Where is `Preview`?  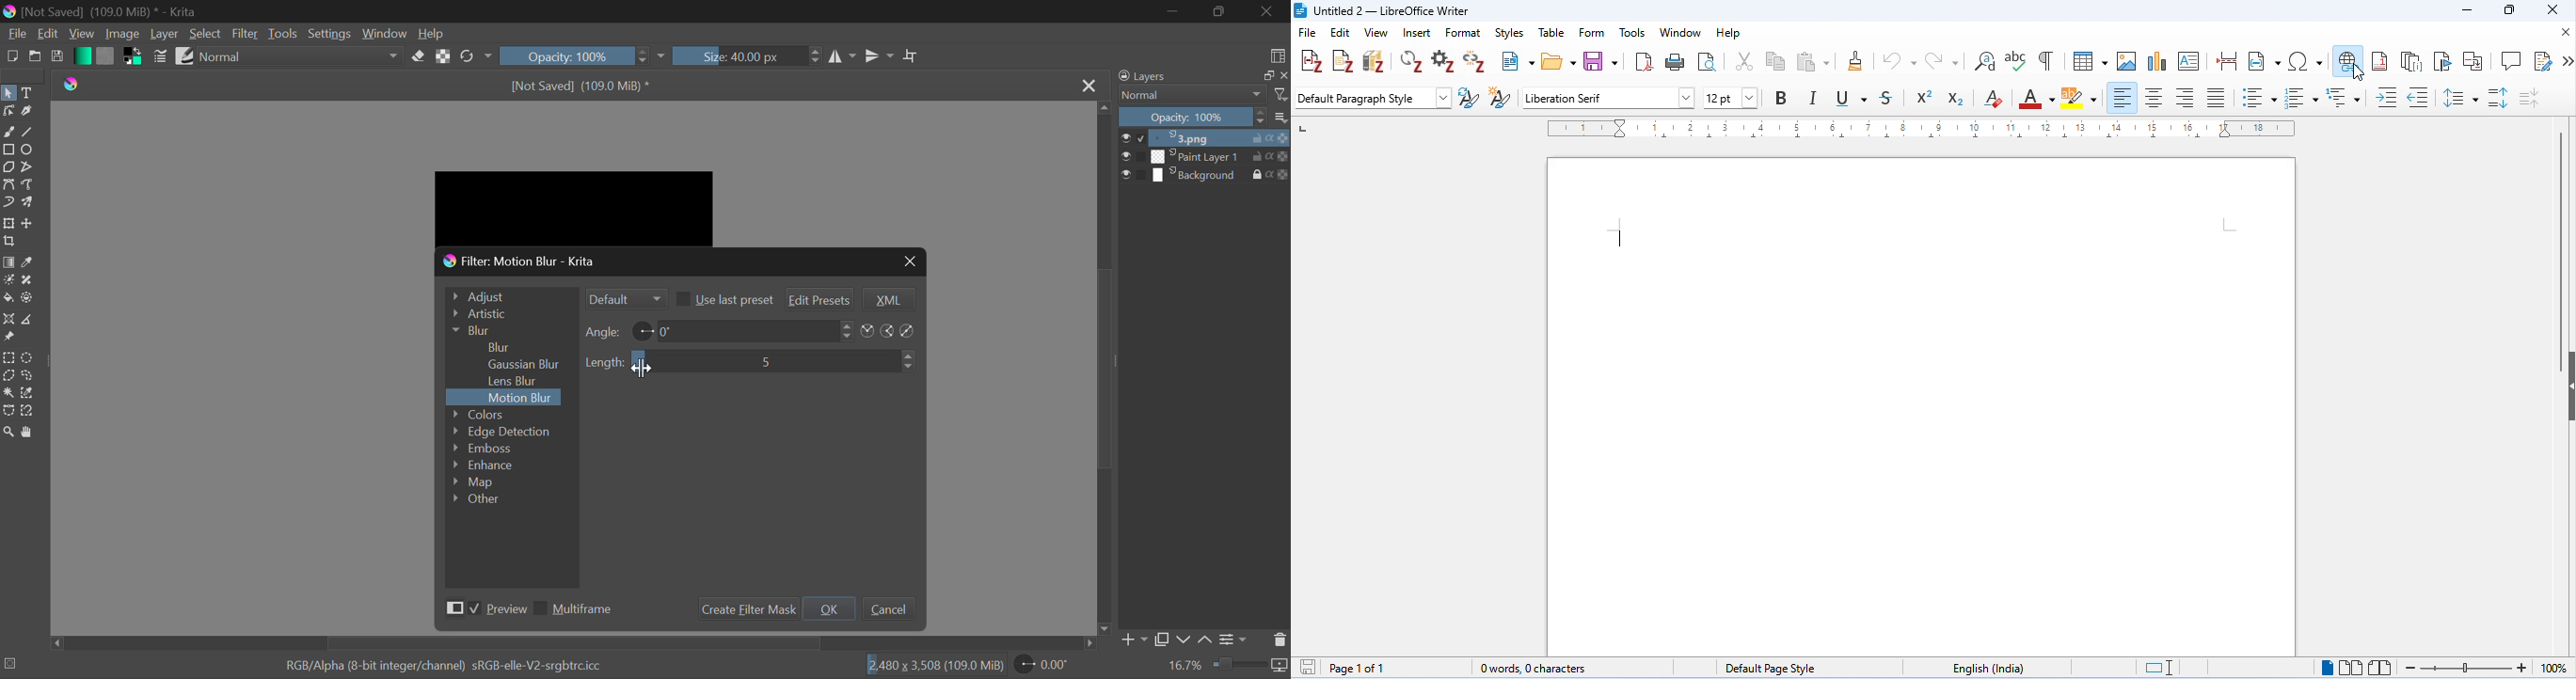
Preview is located at coordinates (483, 610).